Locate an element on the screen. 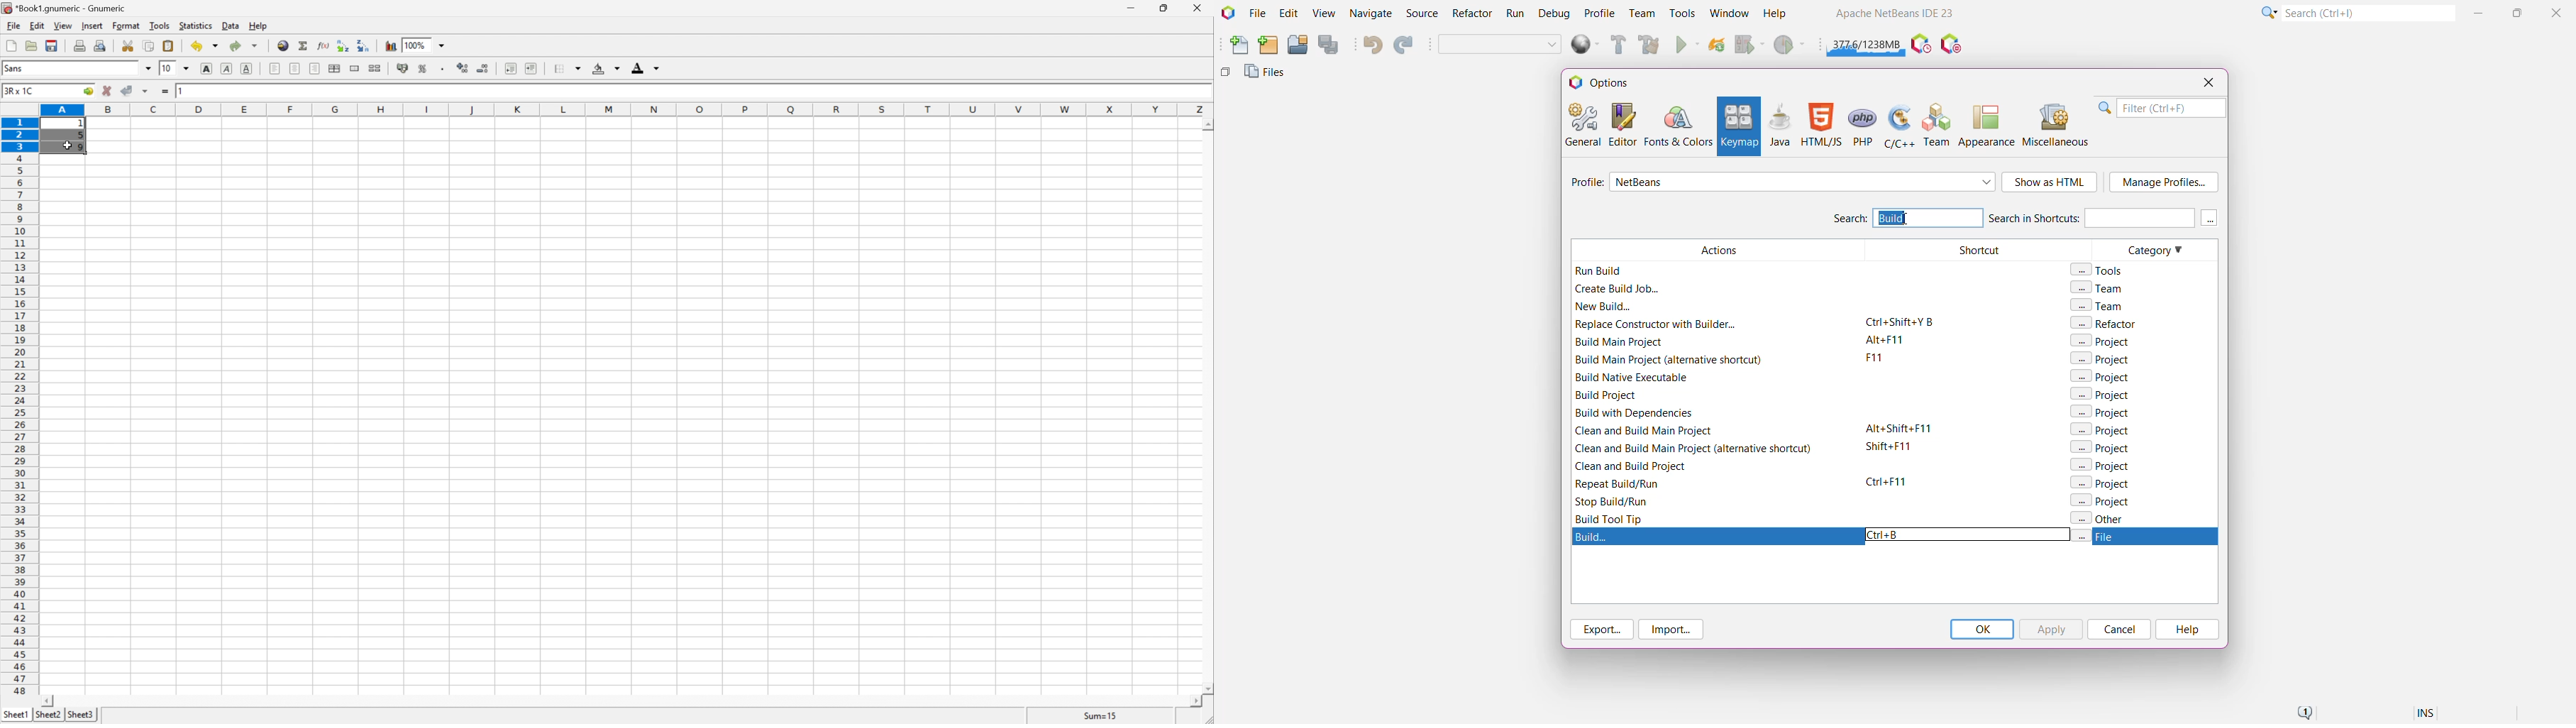 The height and width of the screenshot is (728, 2576). Set the format of the selected cells to include a thousands separator is located at coordinates (444, 69).